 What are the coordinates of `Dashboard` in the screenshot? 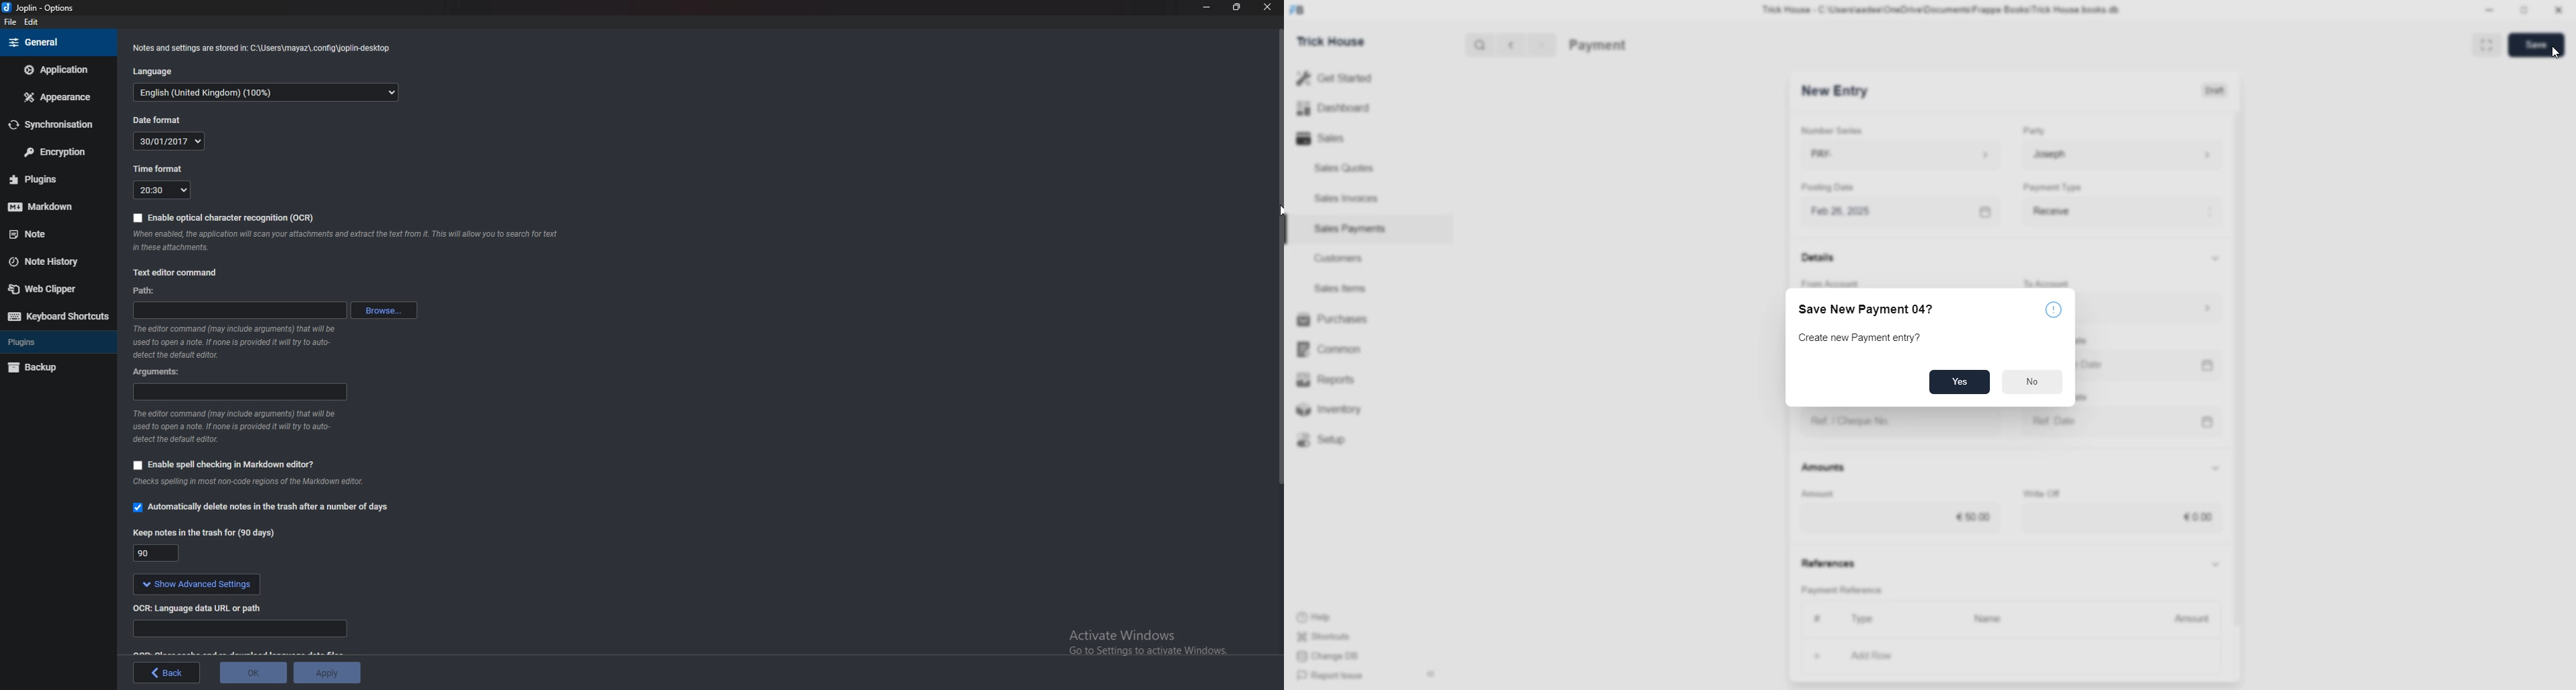 It's located at (1333, 110).